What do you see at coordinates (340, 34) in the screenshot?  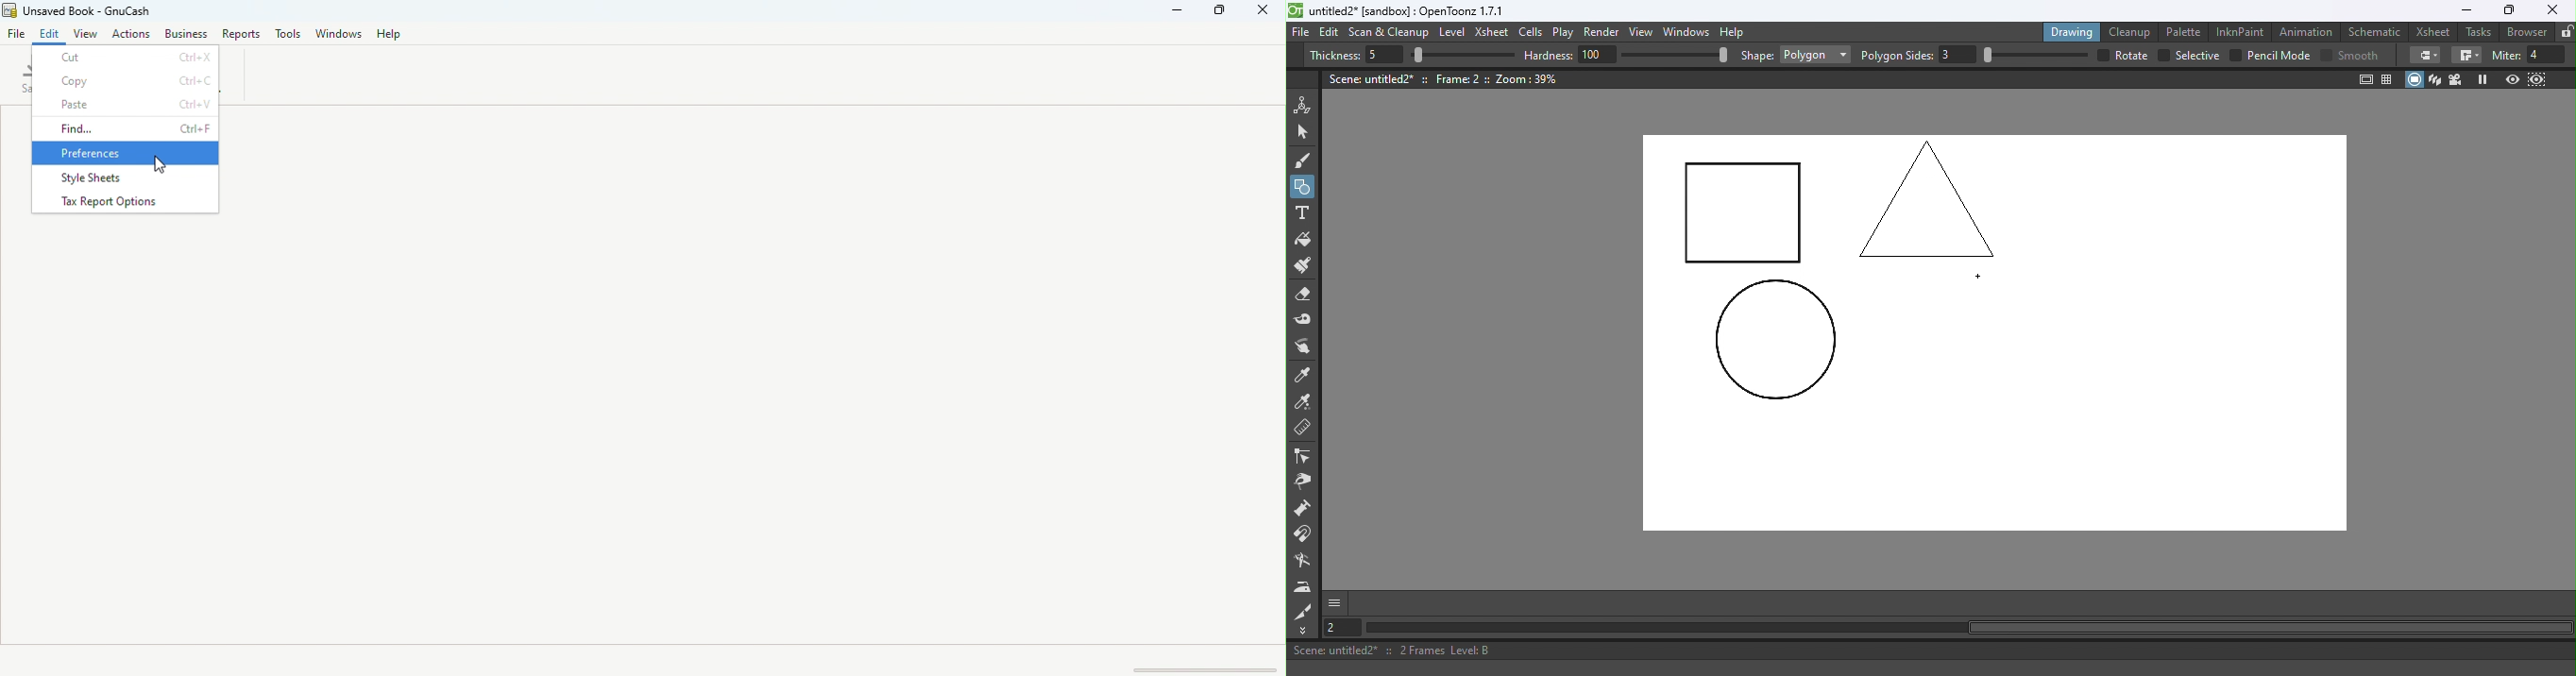 I see `Windows` at bounding box center [340, 34].